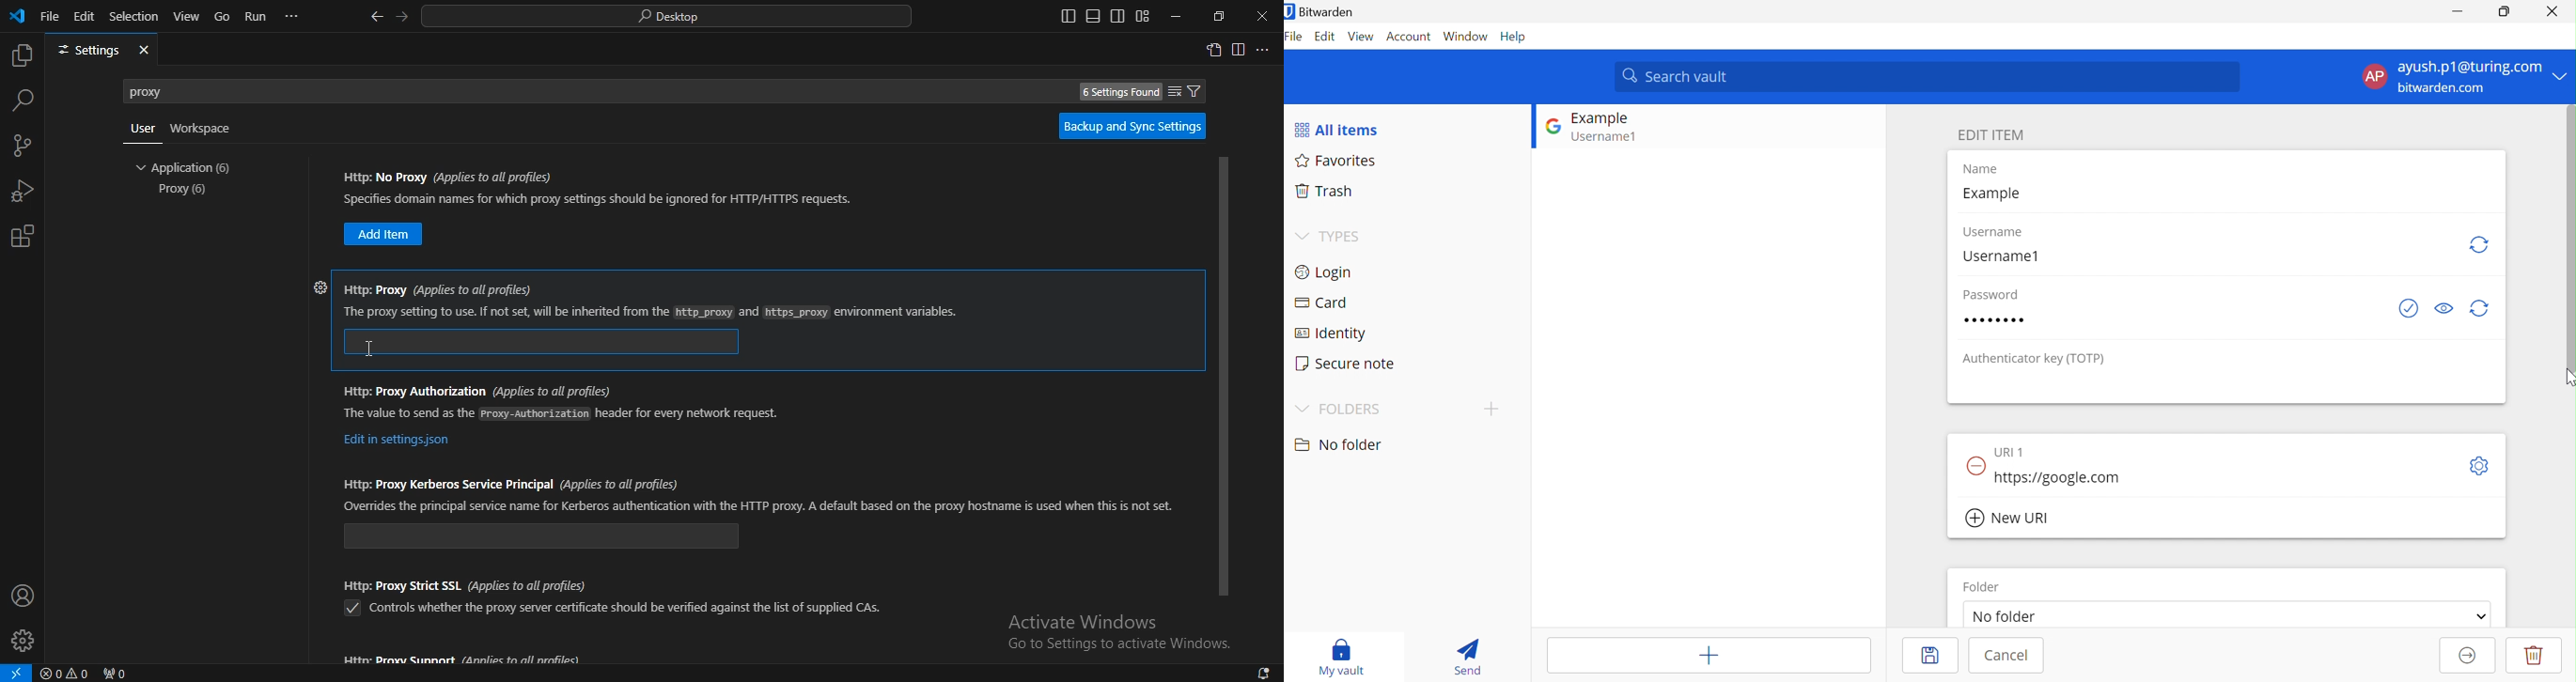  What do you see at coordinates (2007, 257) in the screenshot?
I see `Username1` at bounding box center [2007, 257].